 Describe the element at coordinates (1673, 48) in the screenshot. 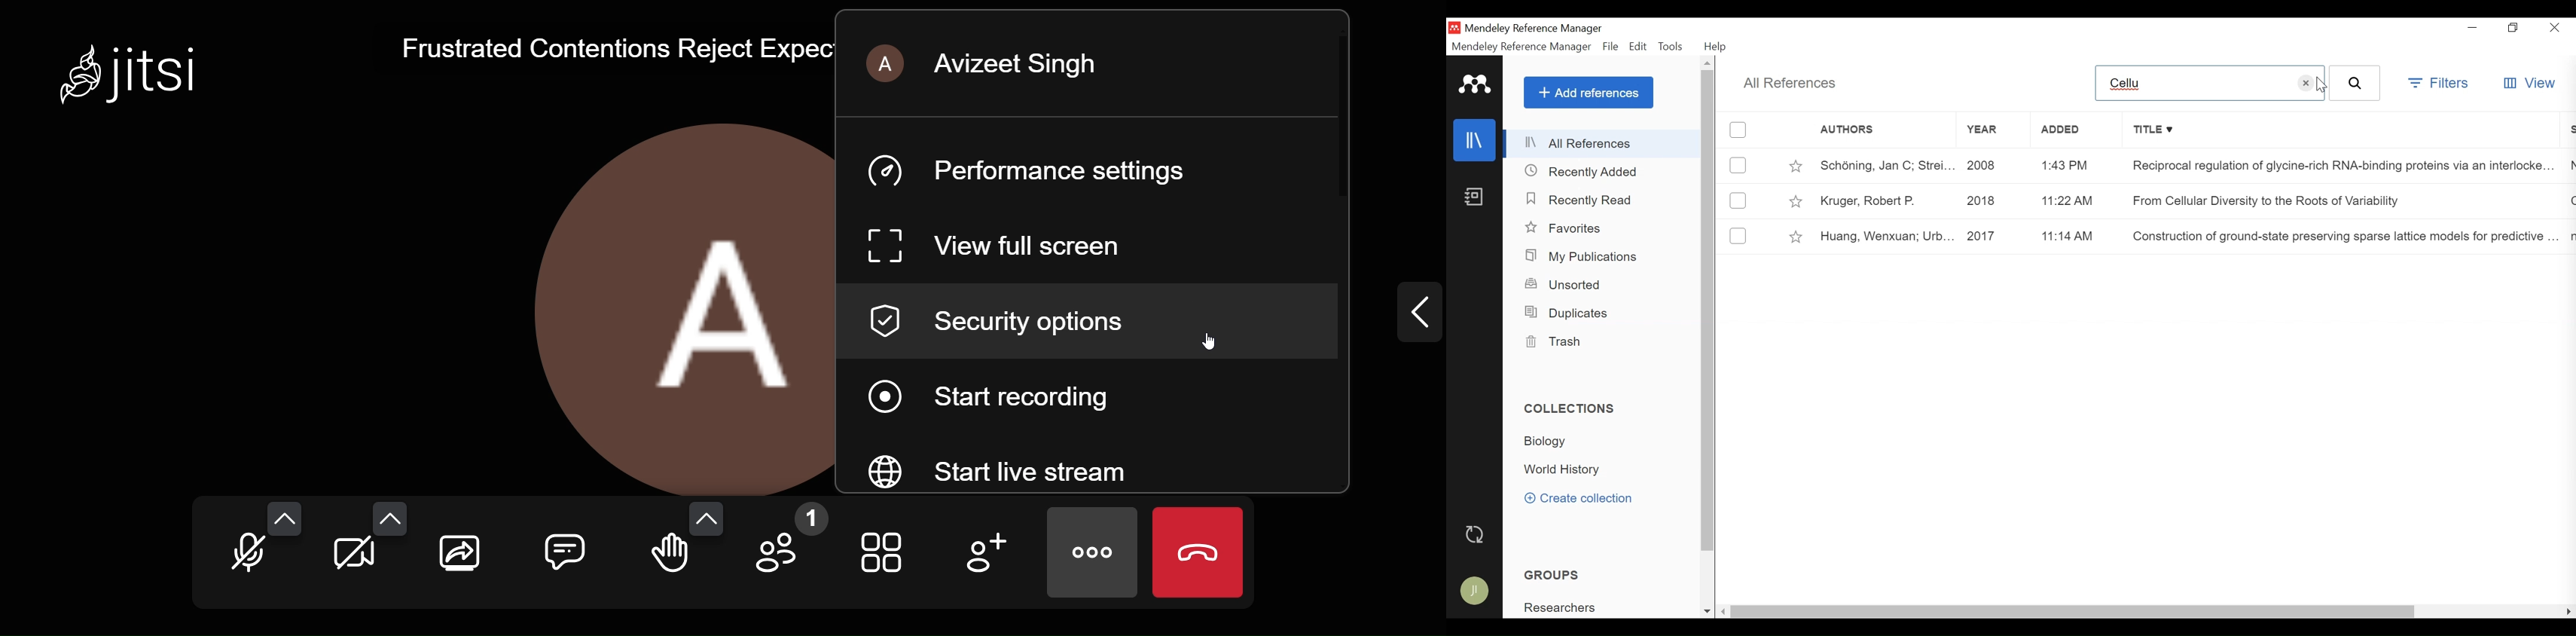

I see `Tools` at that location.